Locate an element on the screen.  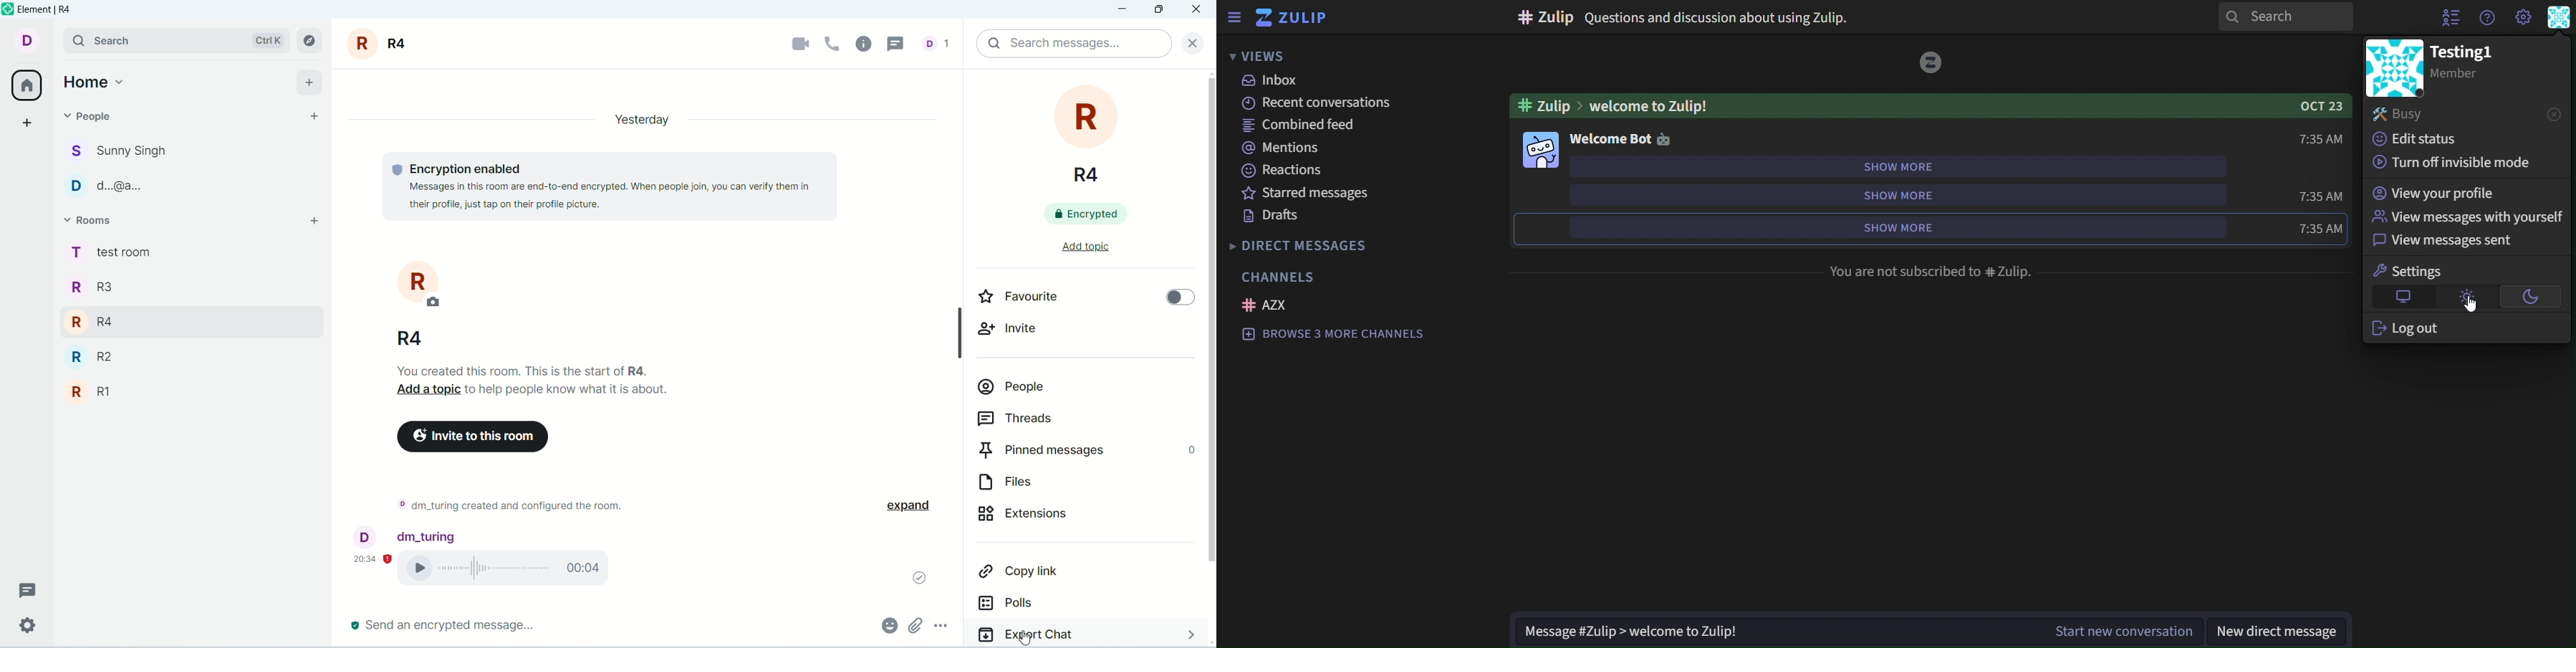
add is located at coordinates (311, 81).